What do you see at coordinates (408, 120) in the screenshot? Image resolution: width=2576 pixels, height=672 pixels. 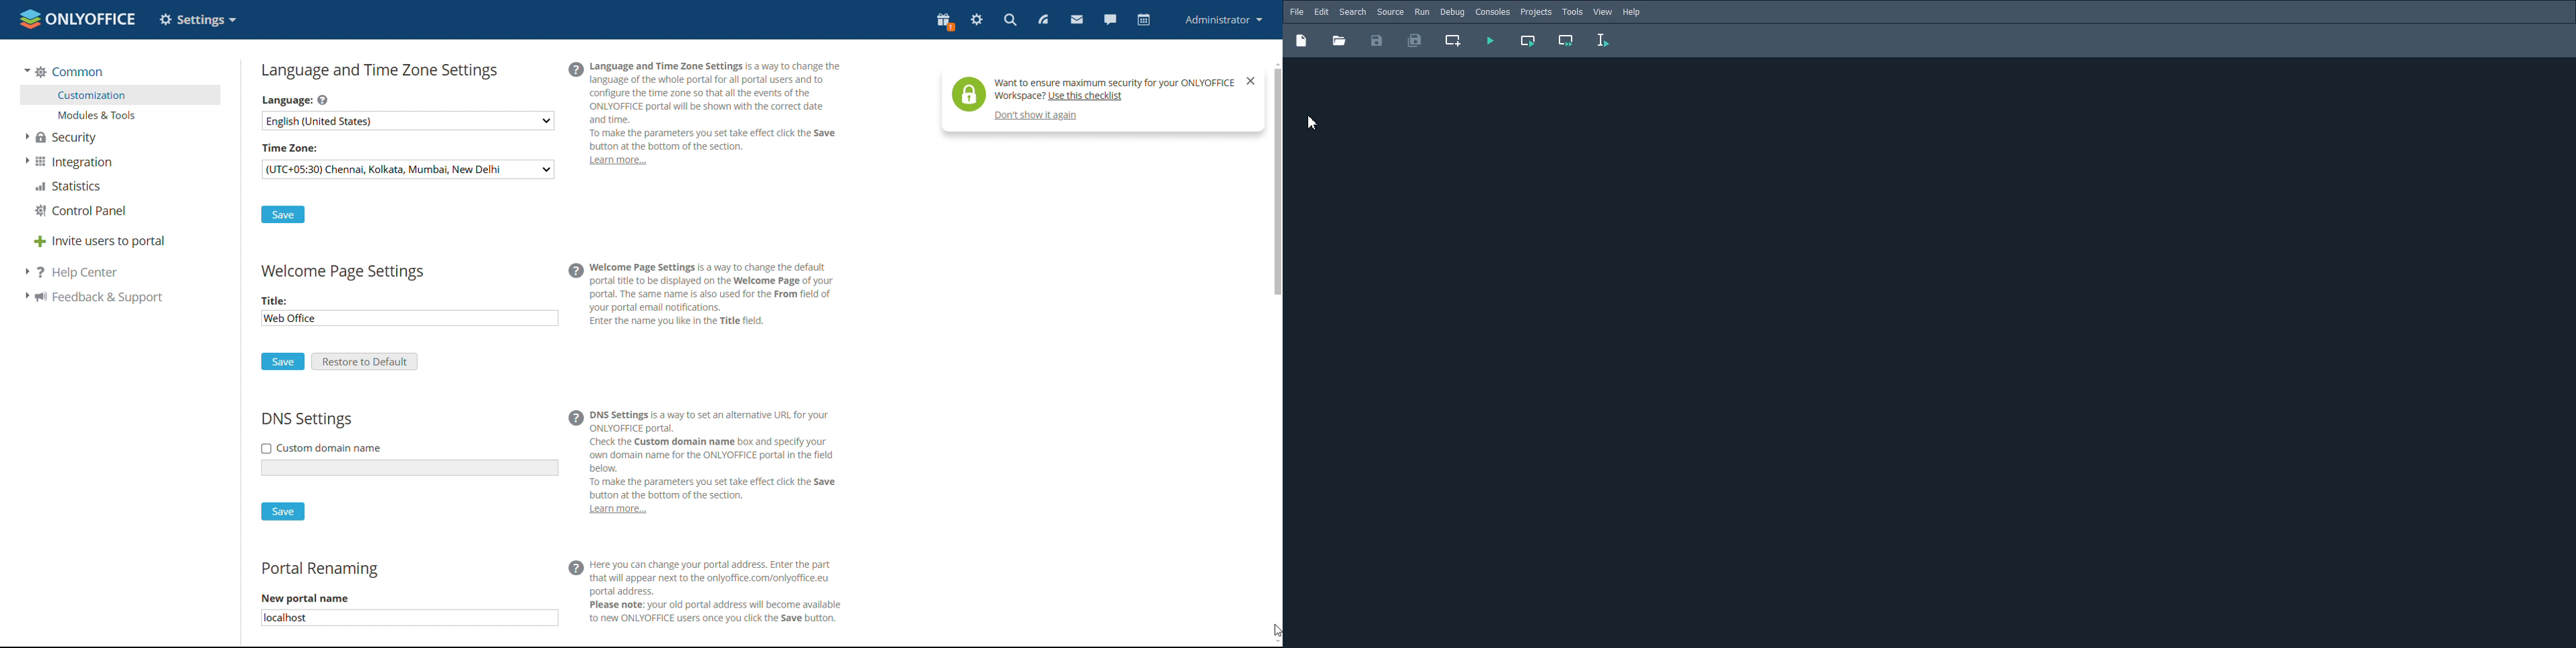 I see `select language` at bounding box center [408, 120].